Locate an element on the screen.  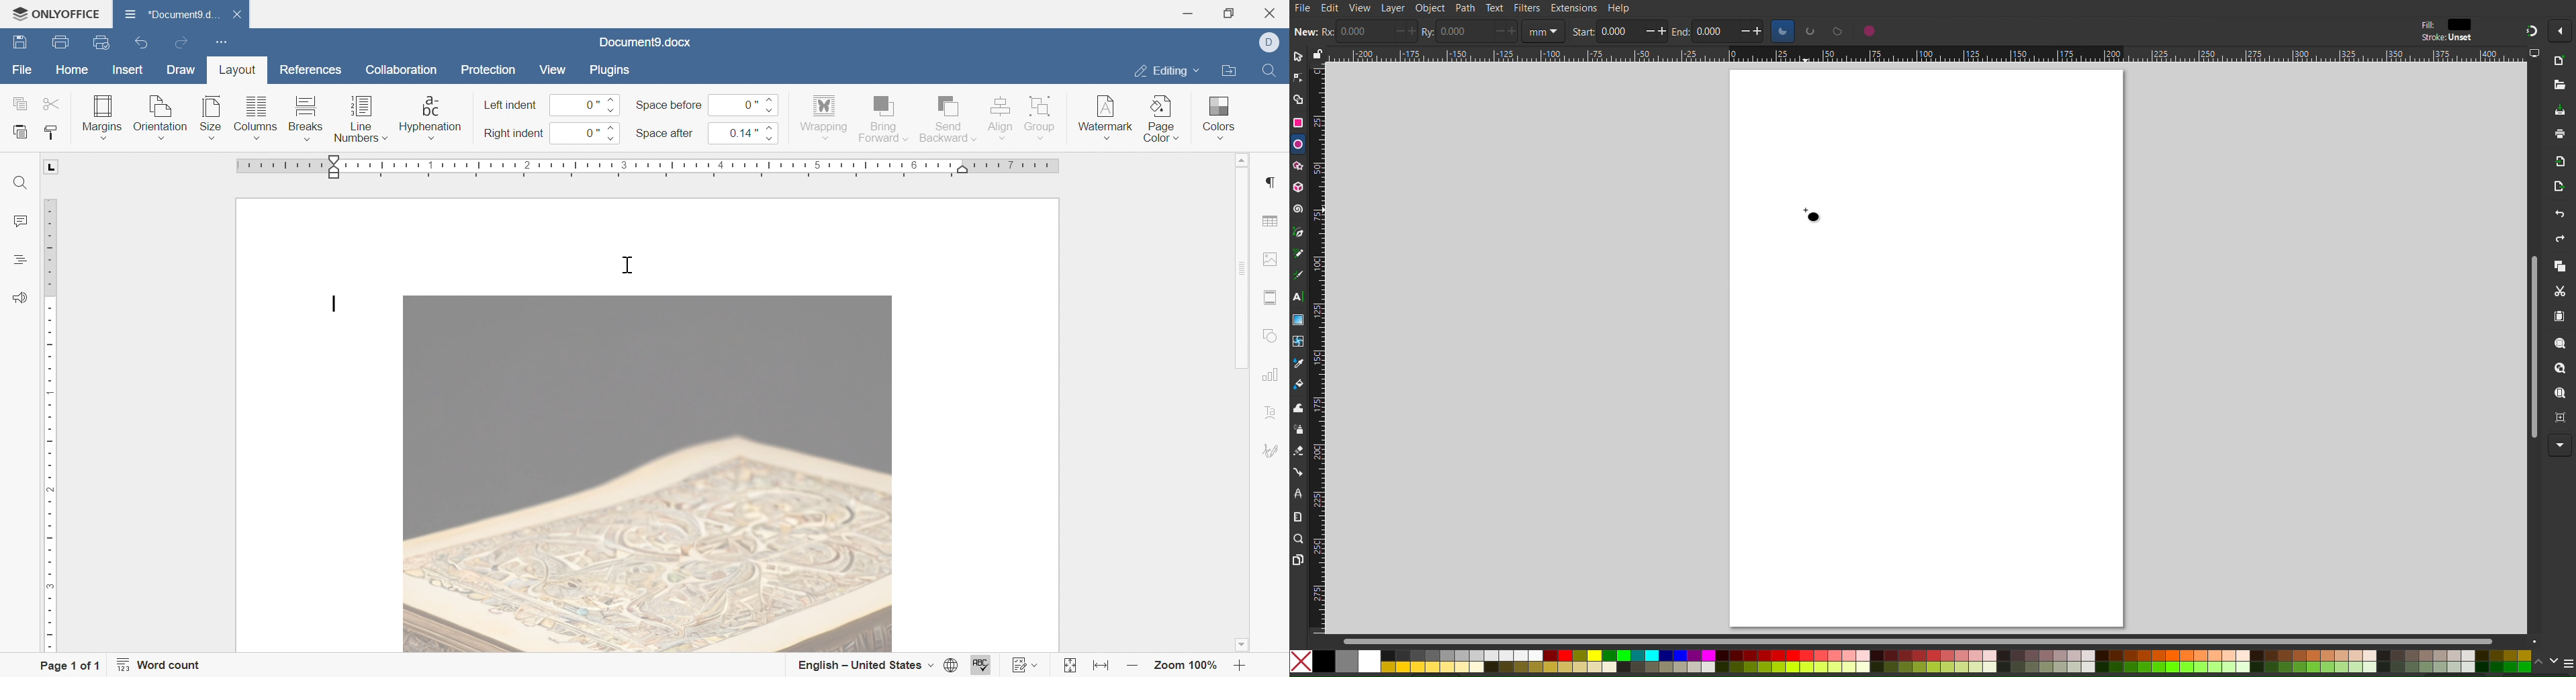
headings is located at coordinates (18, 259).